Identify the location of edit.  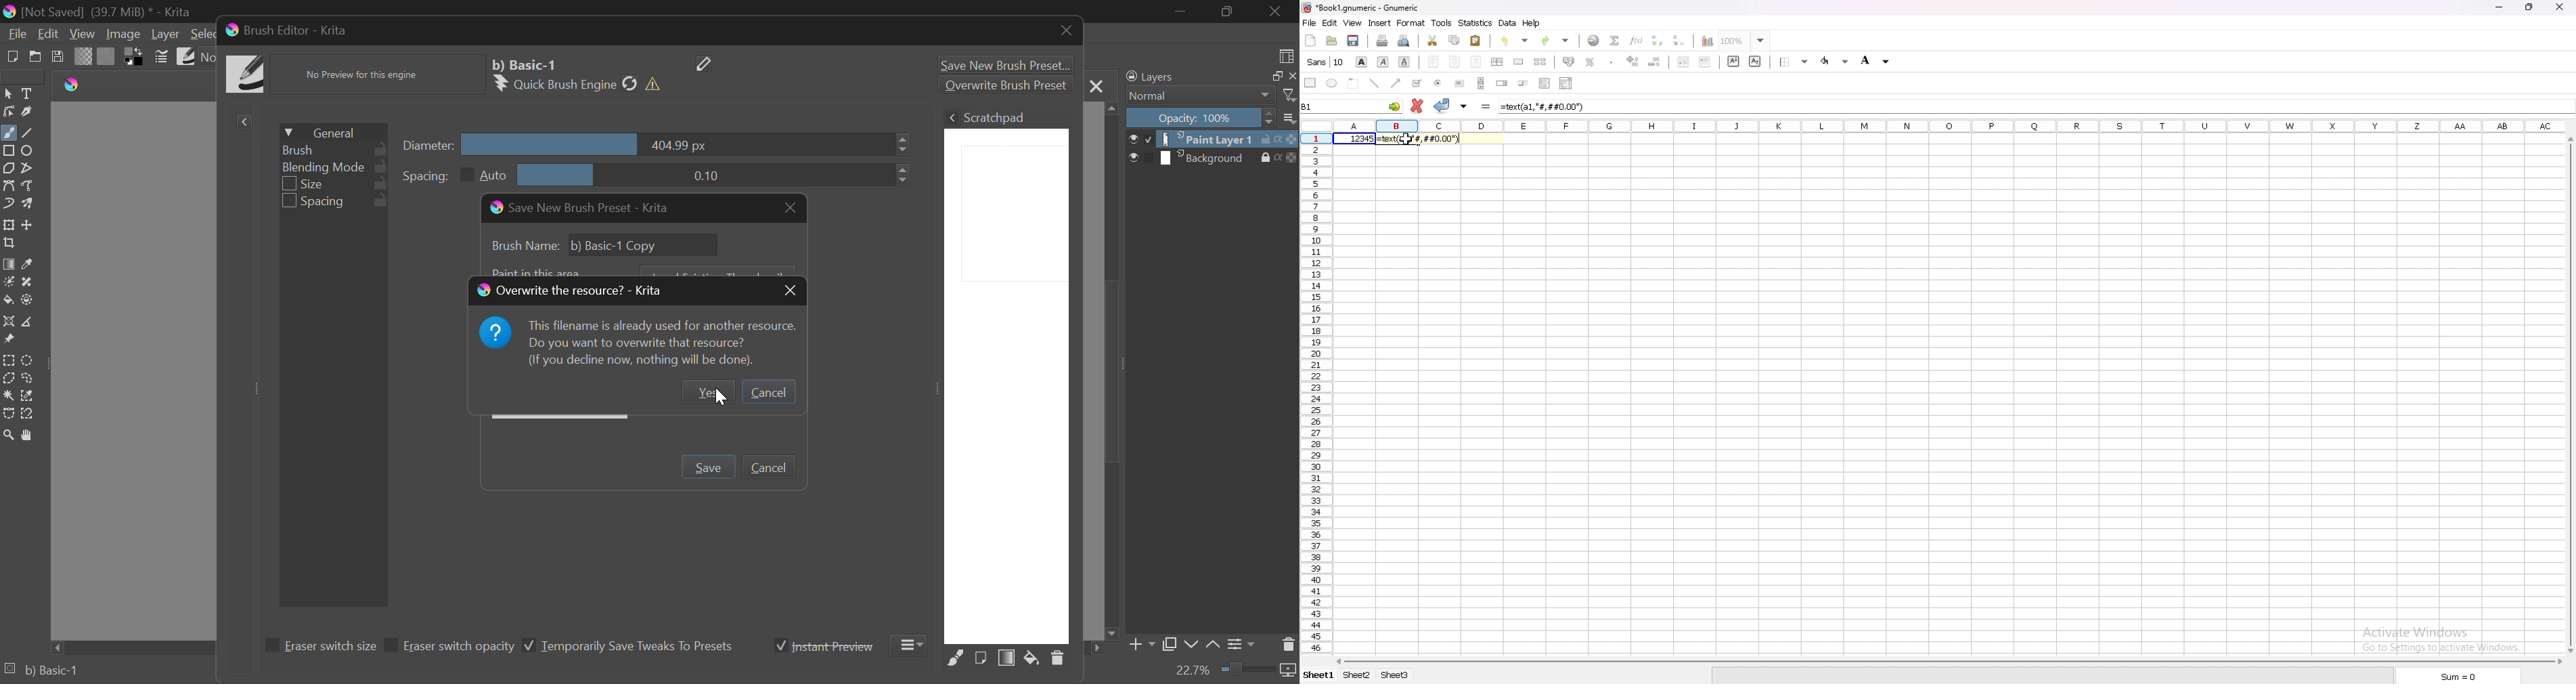
(1329, 23).